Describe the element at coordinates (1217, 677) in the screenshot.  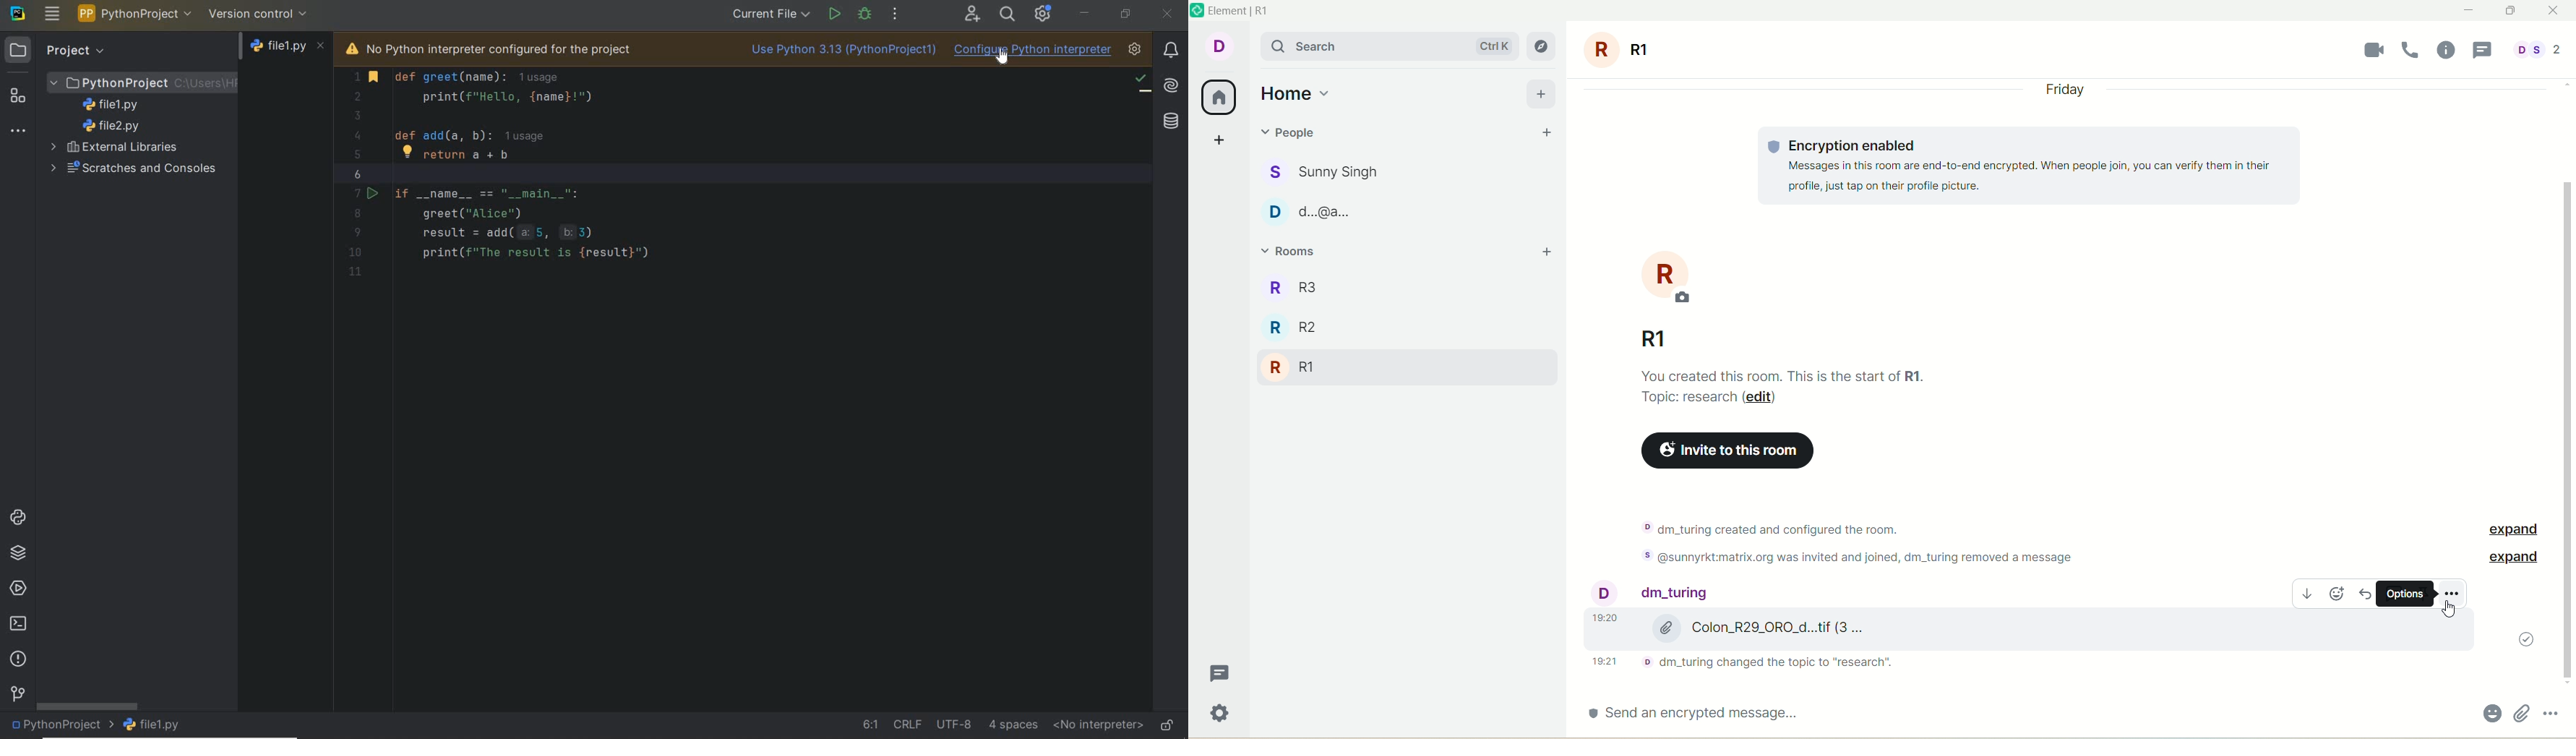
I see `threads` at that location.